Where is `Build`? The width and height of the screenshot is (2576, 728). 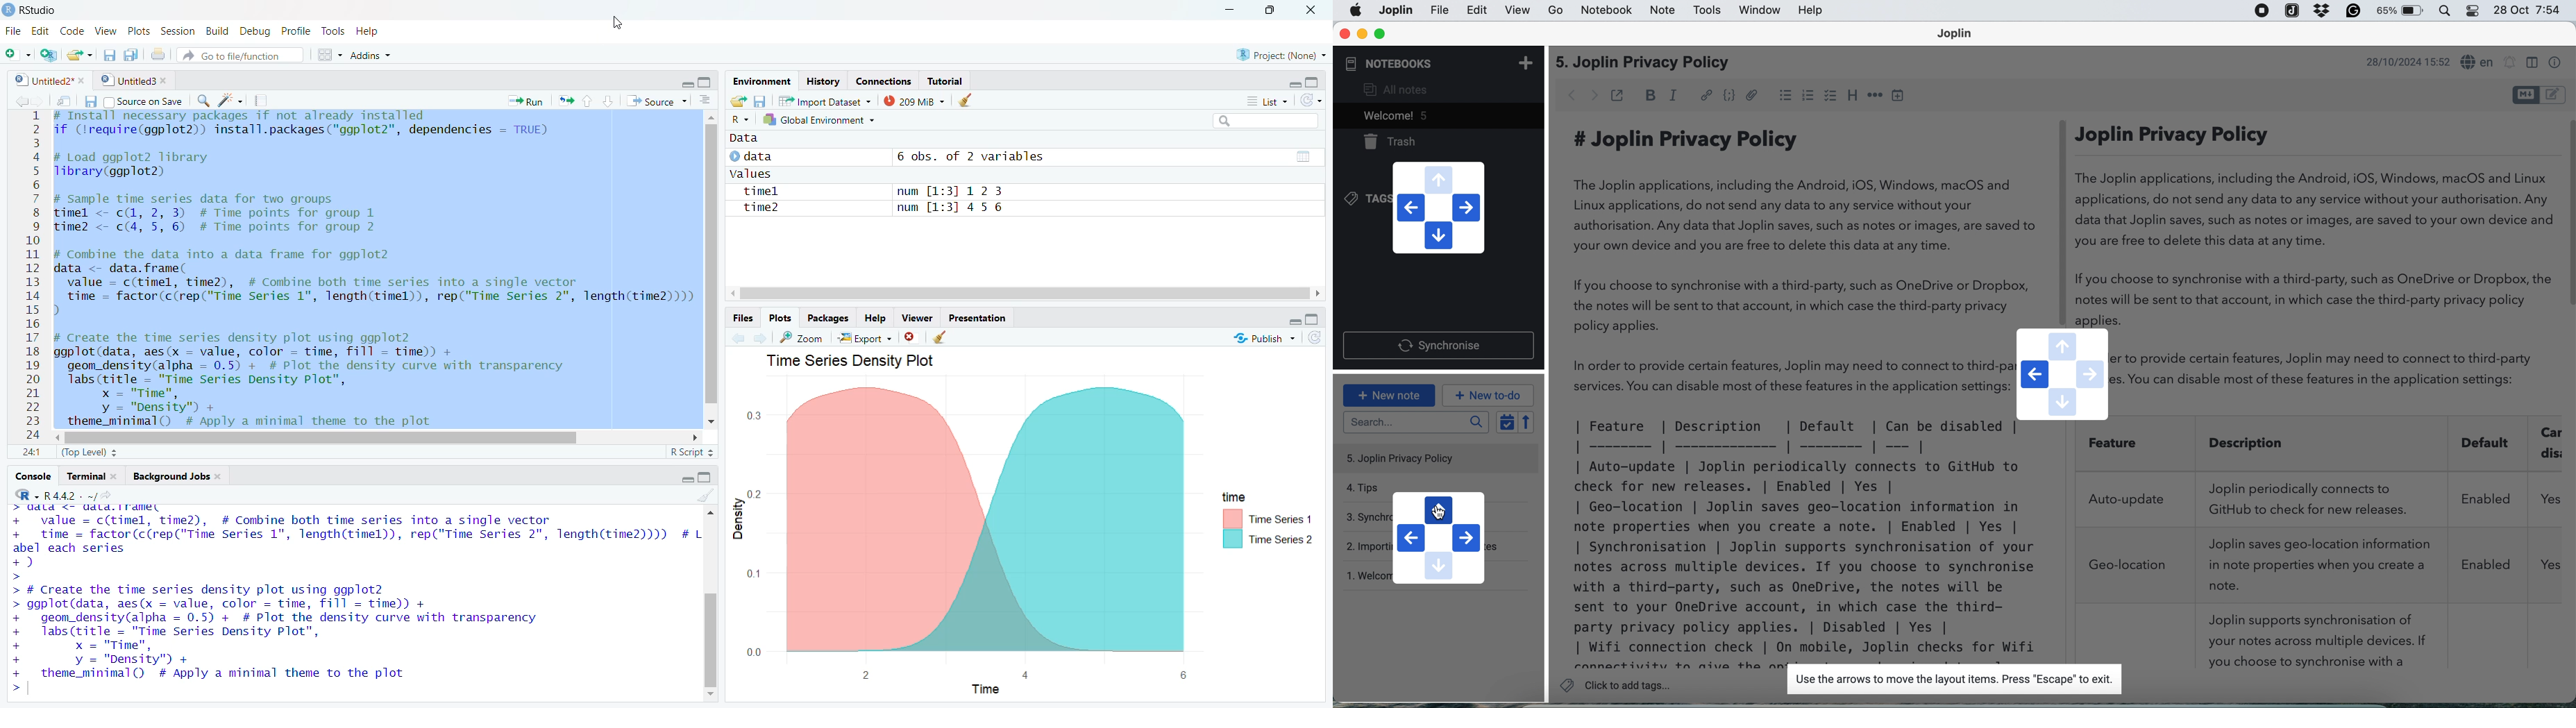
Build is located at coordinates (216, 31).